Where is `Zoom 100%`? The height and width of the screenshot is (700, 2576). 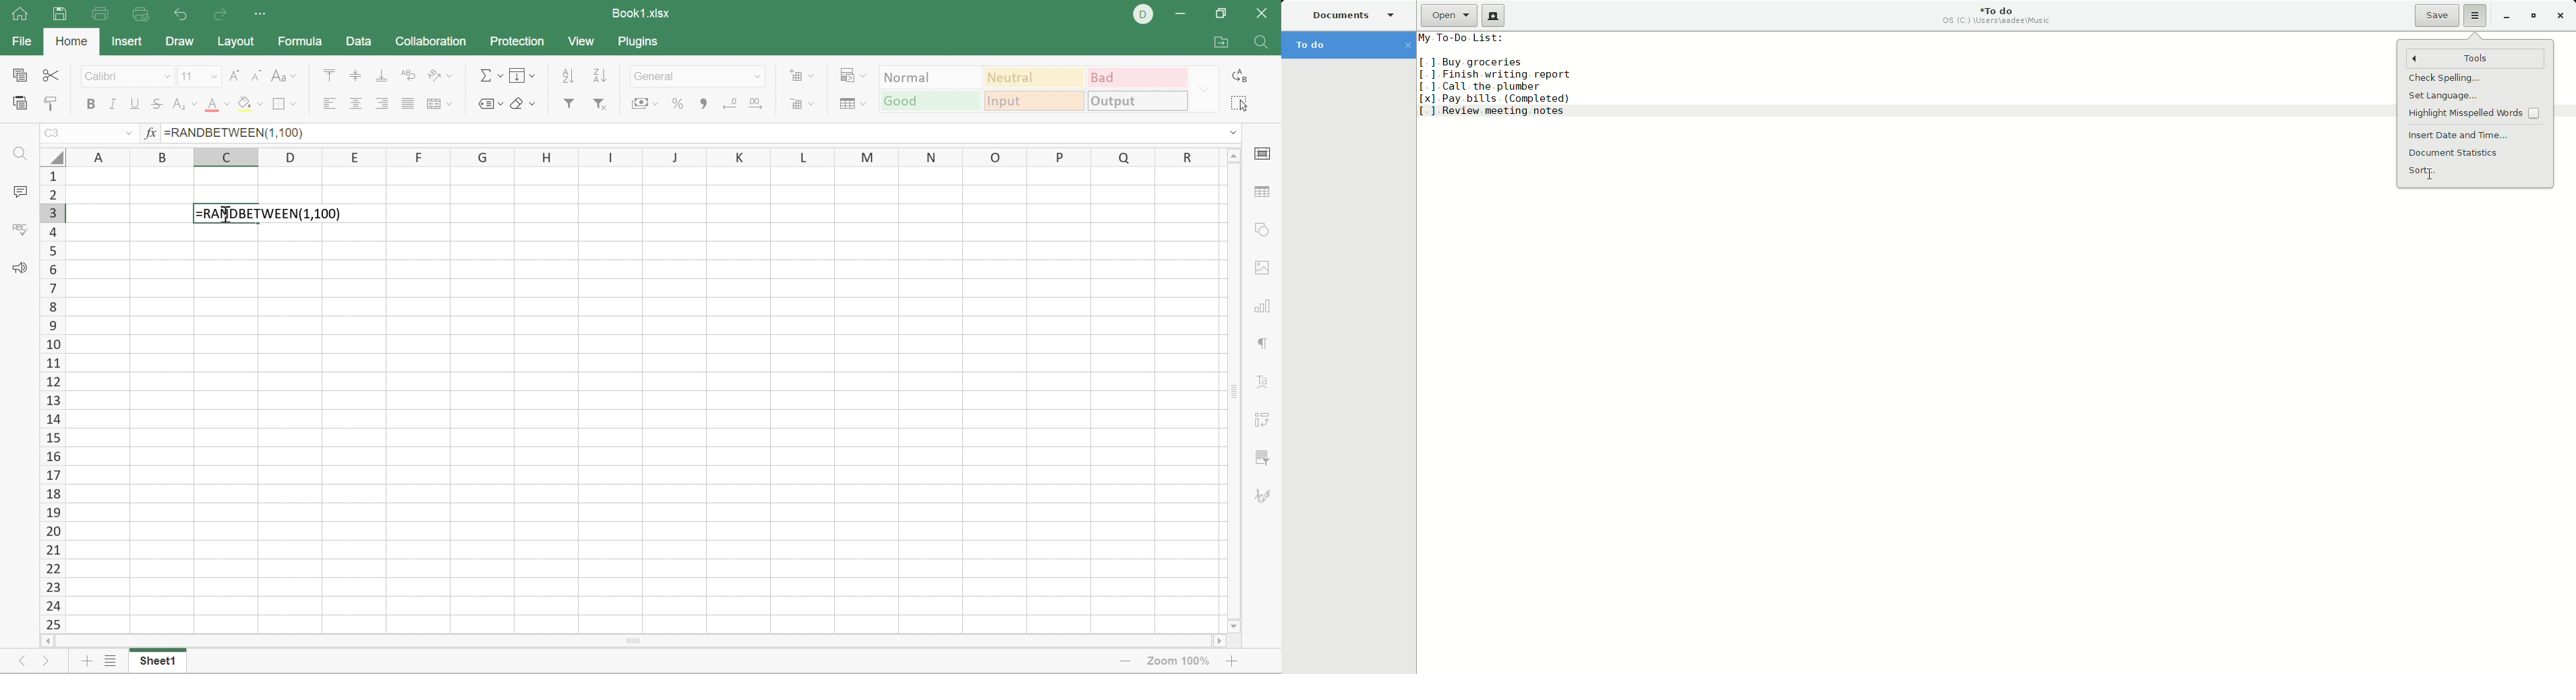
Zoom 100% is located at coordinates (1181, 659).